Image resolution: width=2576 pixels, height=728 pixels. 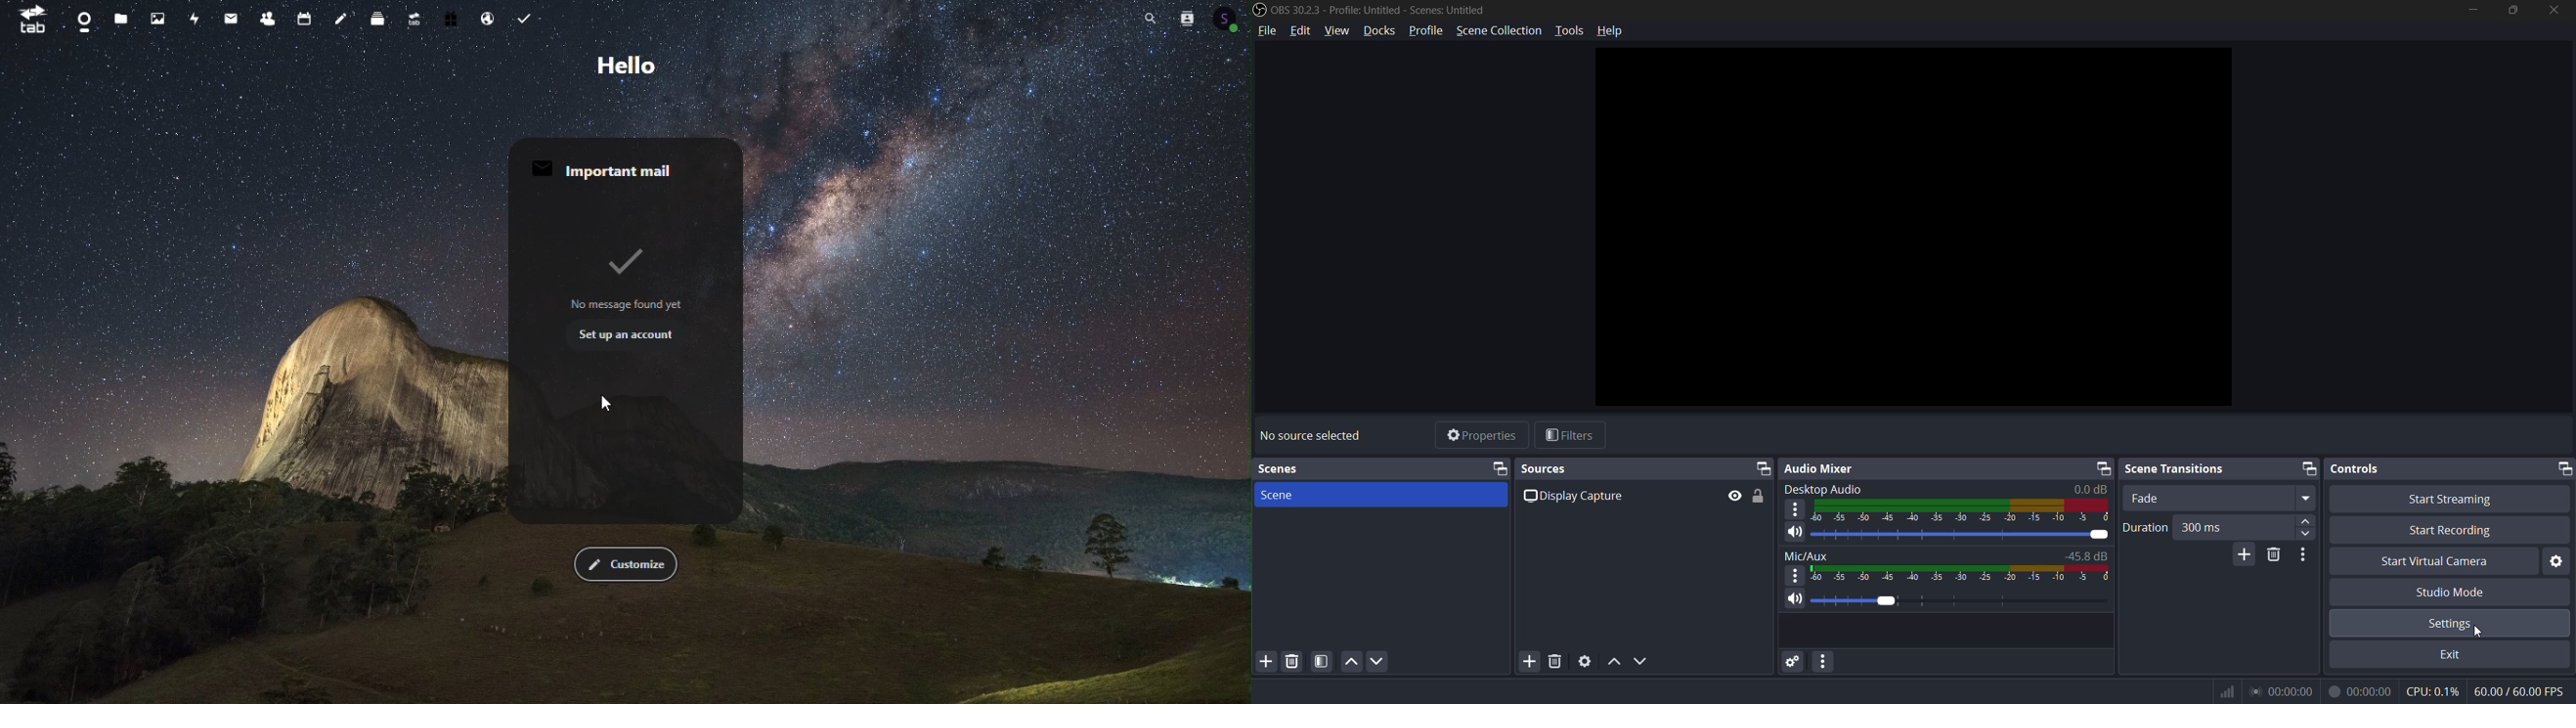 I want to click on scene transitions, so click(x=2207, y=469).